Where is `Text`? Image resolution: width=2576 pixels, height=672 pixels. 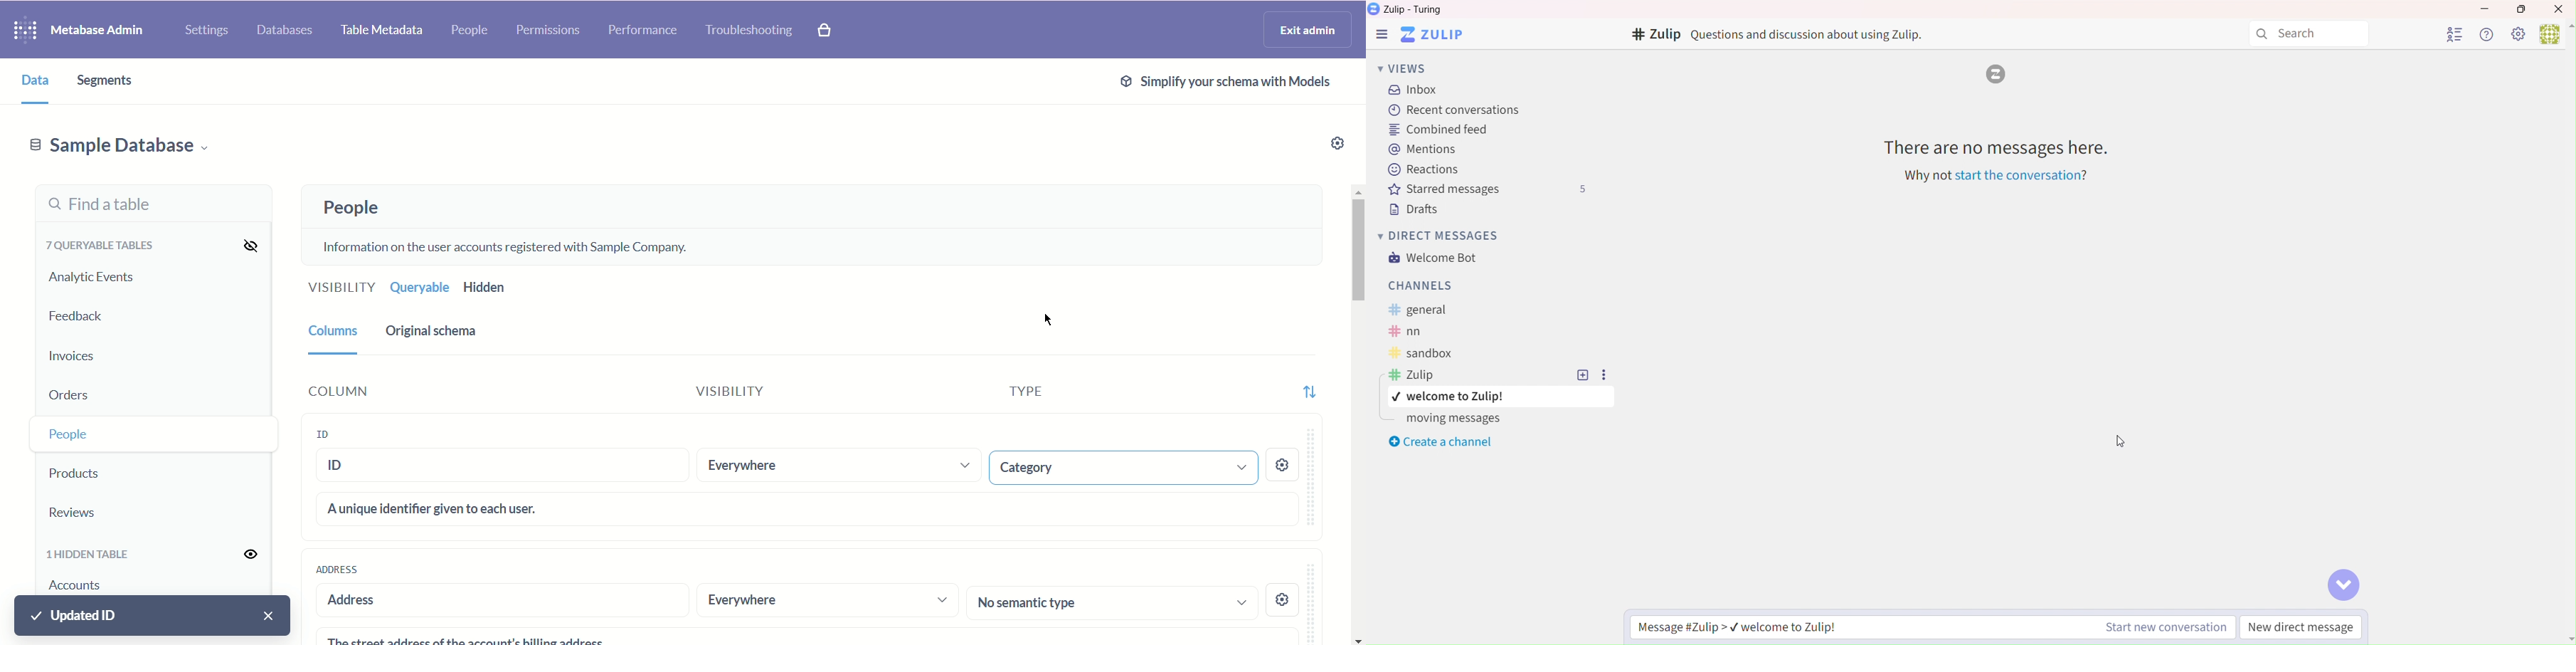
Text is located at coordinates (1816, 35).